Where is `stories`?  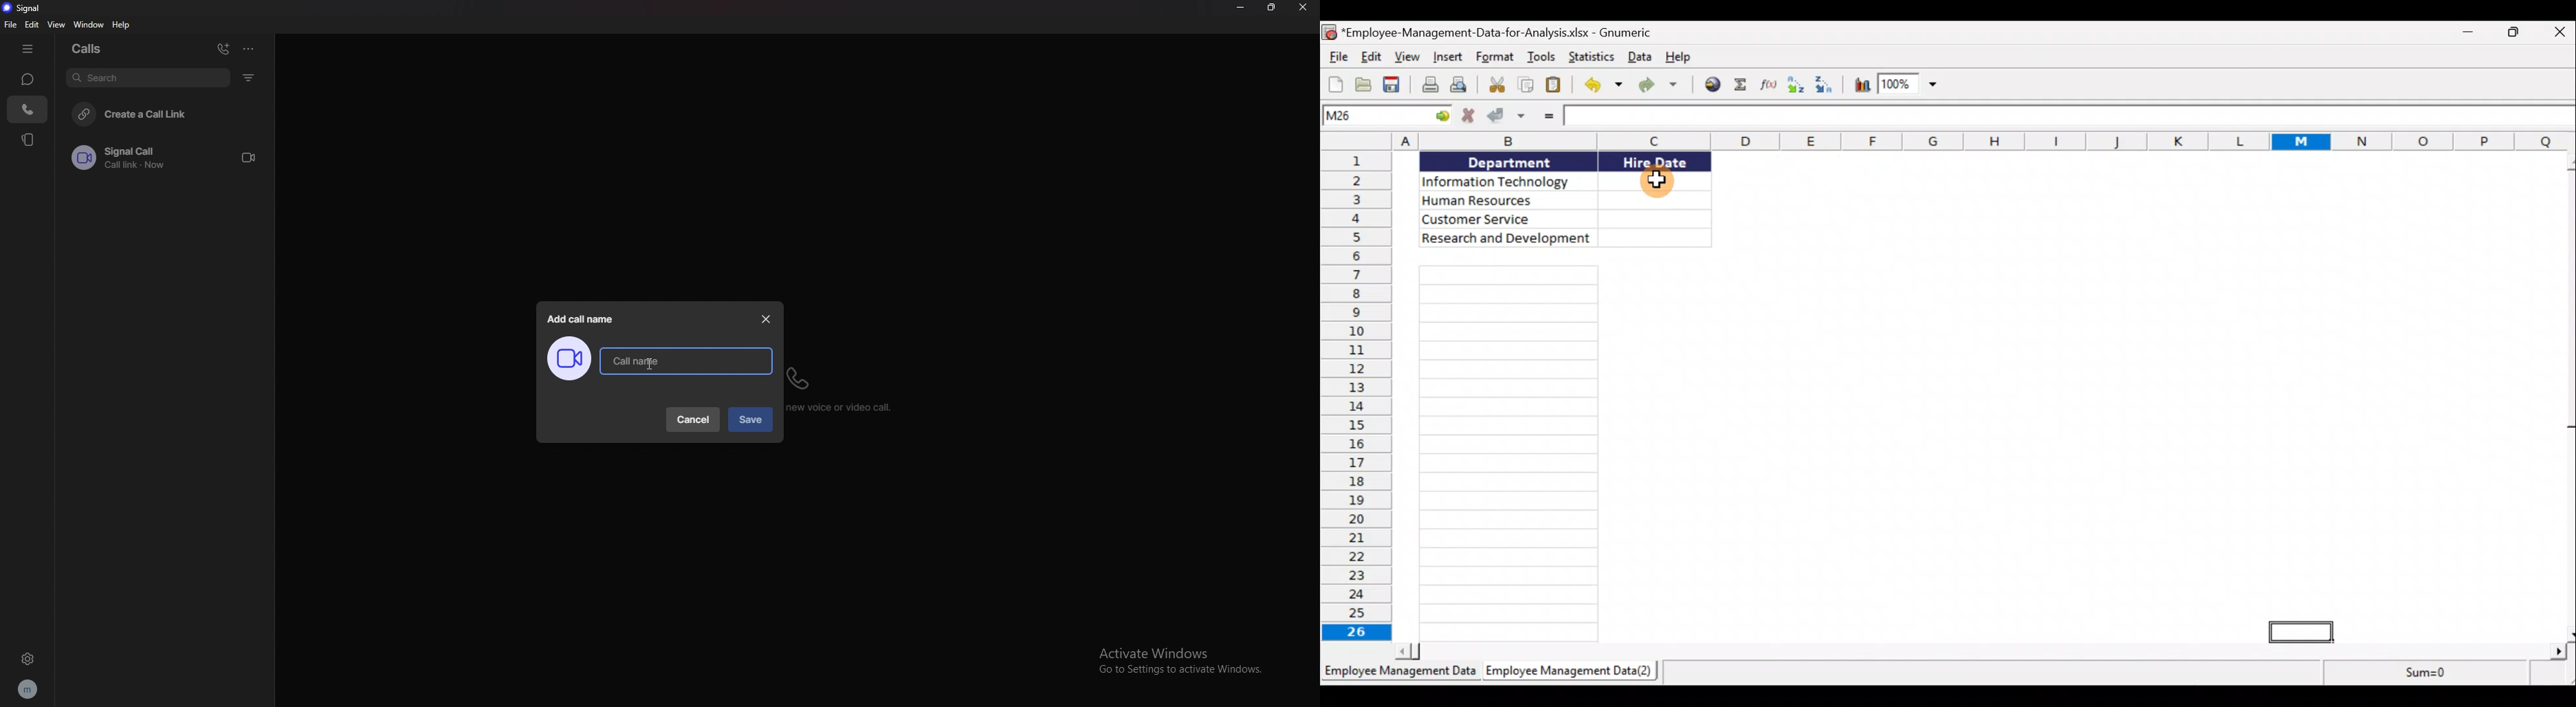
stories is located at coordinates (29, 139).